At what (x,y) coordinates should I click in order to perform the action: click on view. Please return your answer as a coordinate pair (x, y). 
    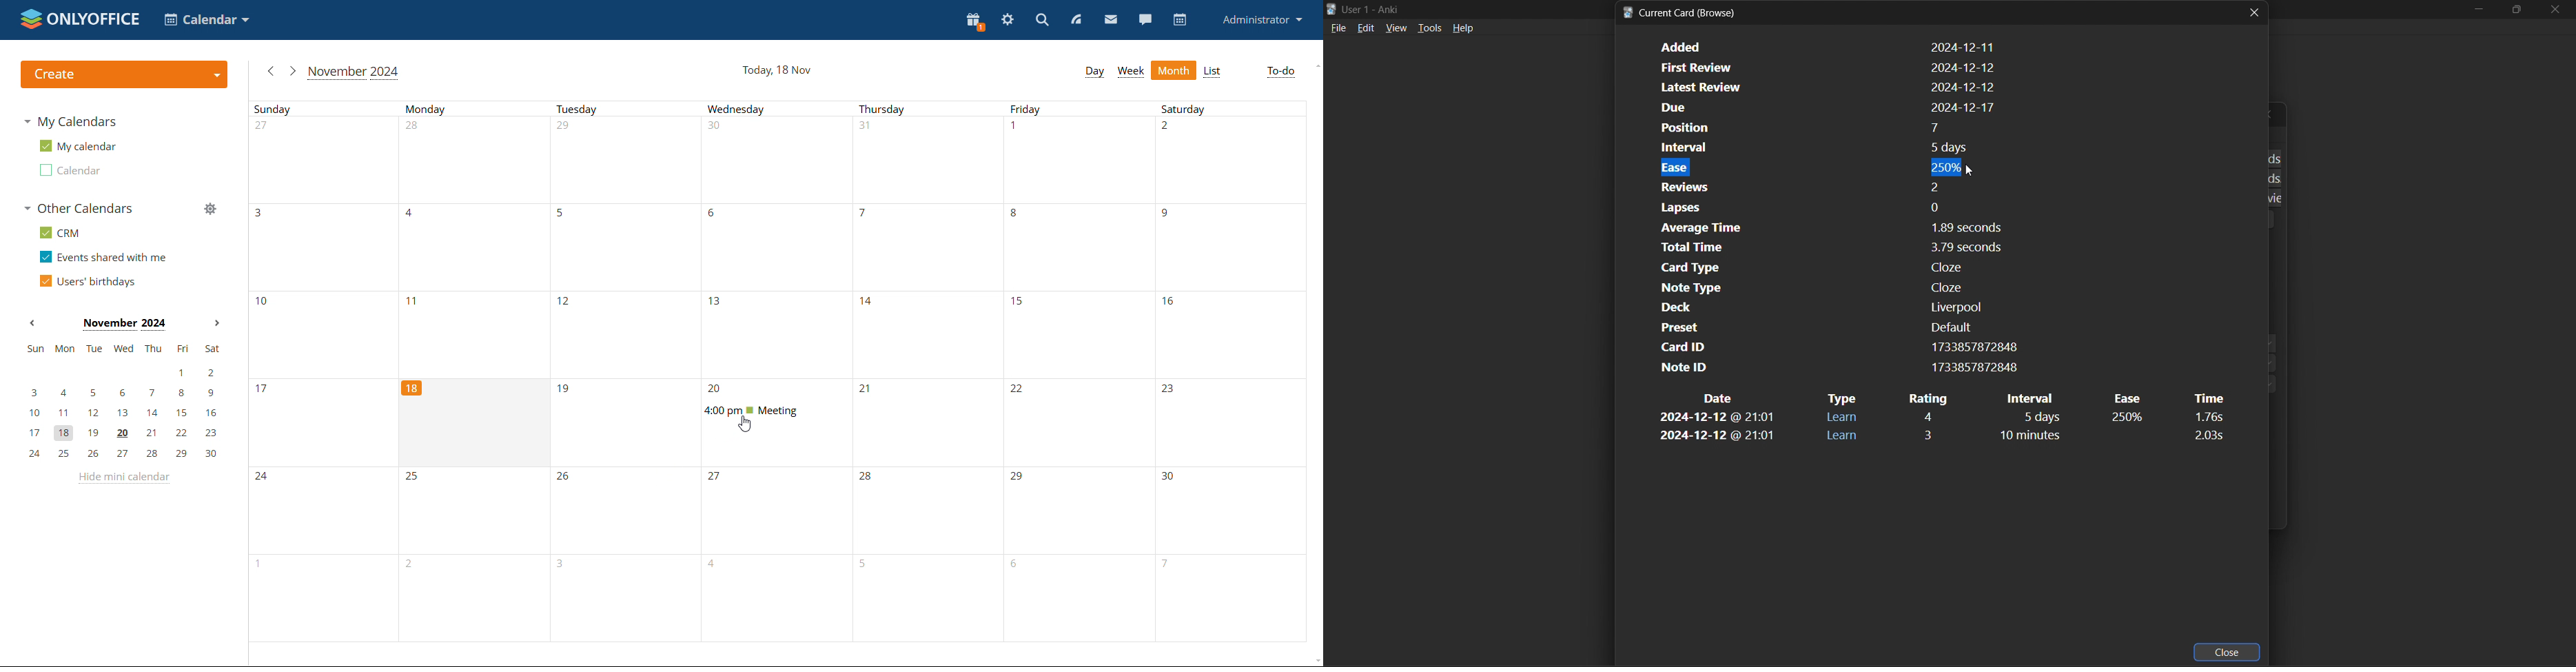
    Looking at the image, I should click on (1396, 29).